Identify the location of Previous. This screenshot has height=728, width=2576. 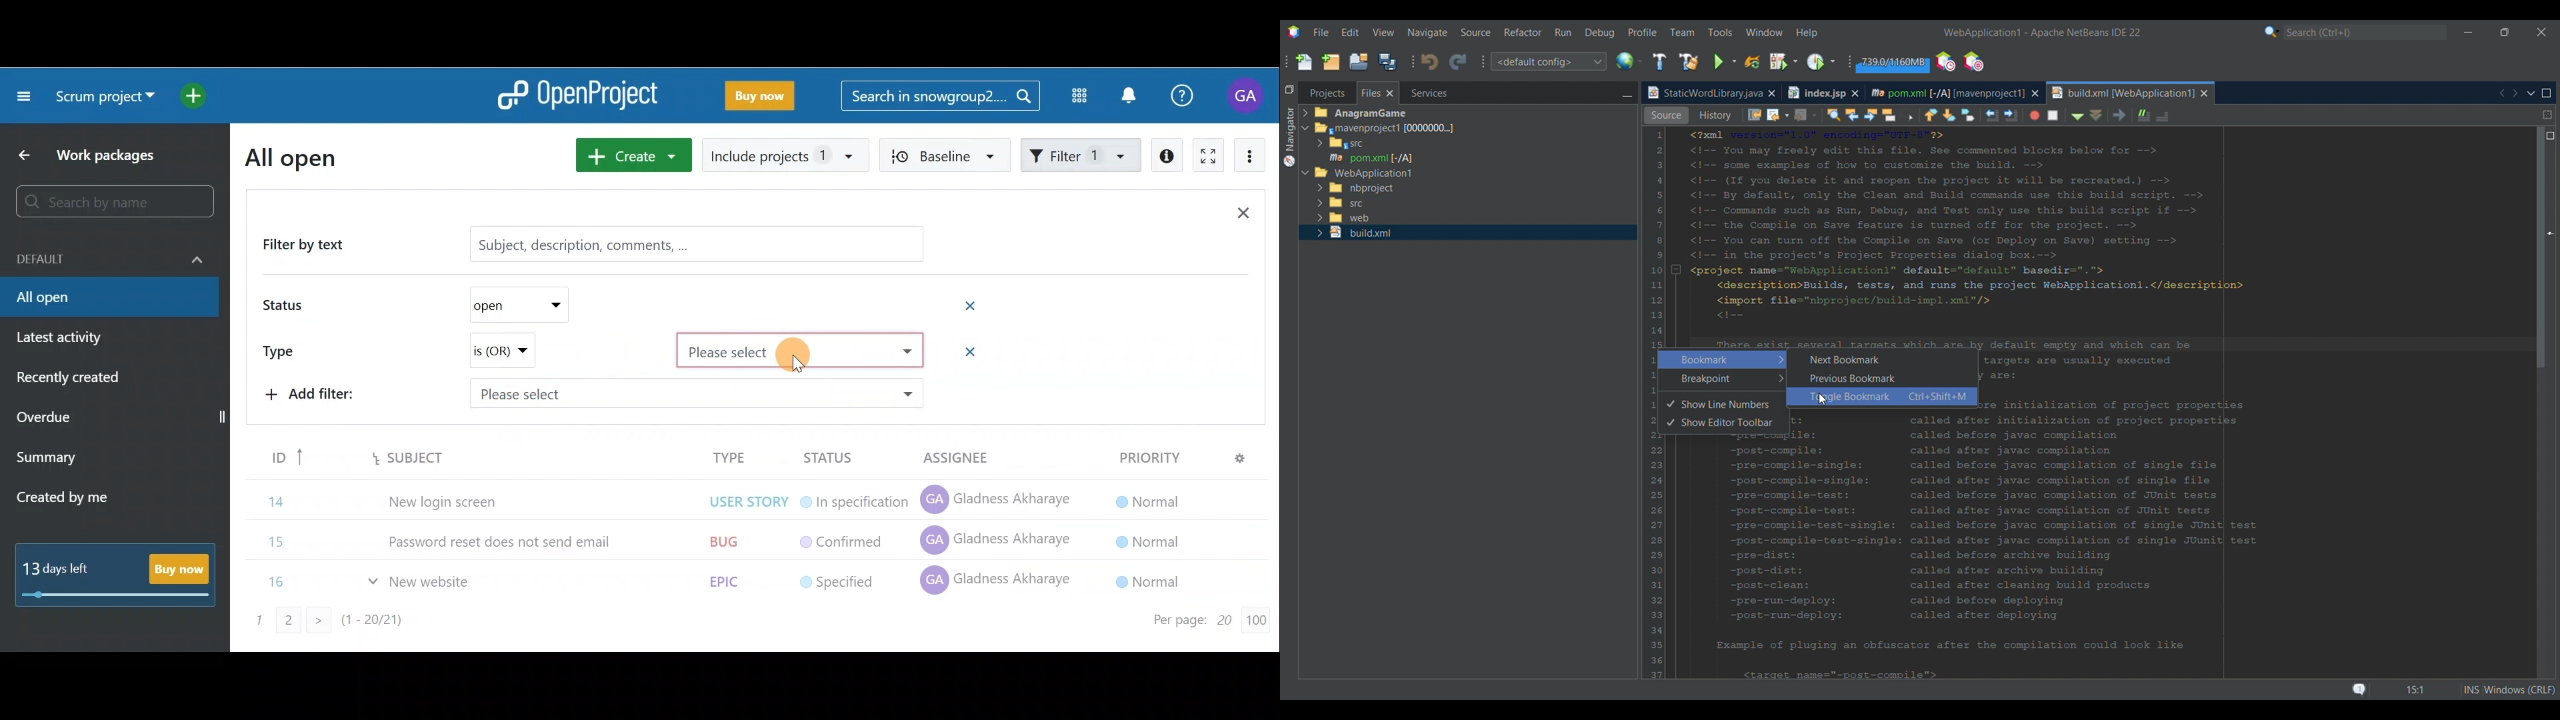
(2501, 93).